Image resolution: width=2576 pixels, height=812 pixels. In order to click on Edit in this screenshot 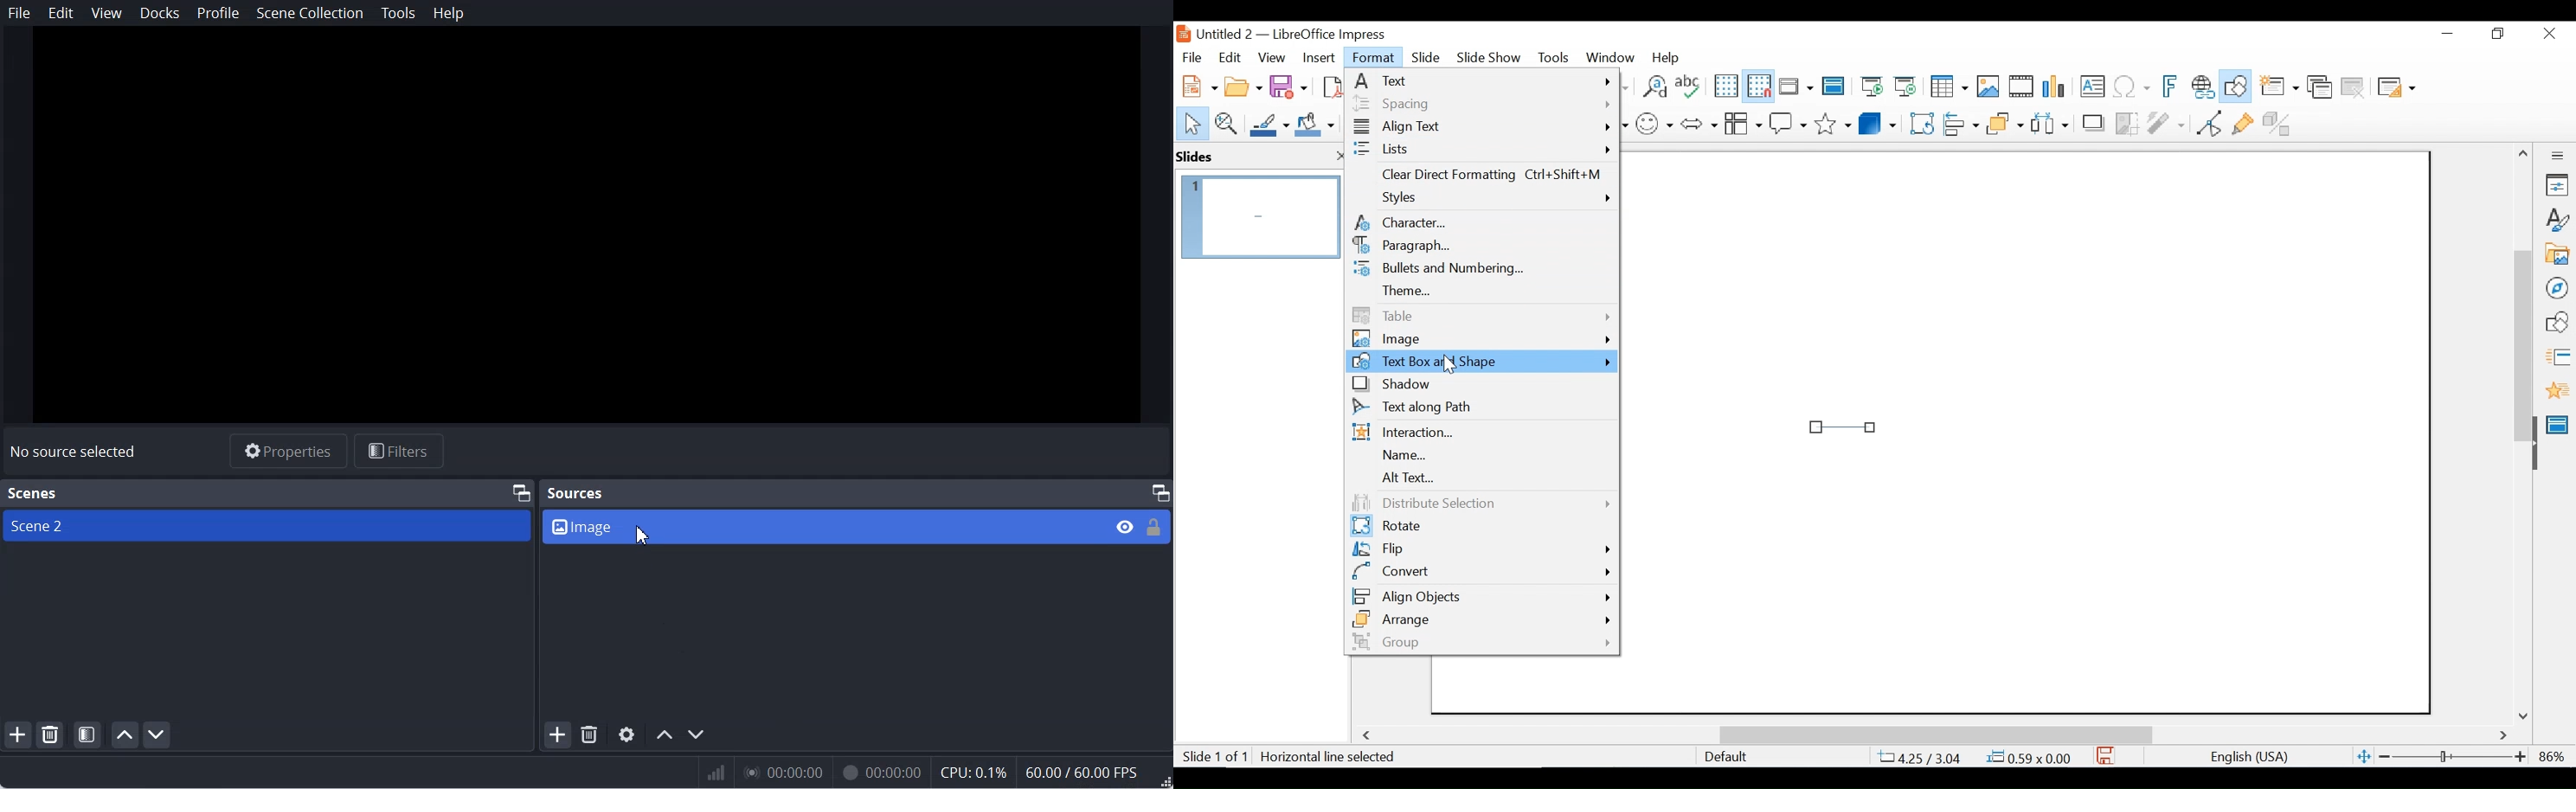, I will do `click(61, 13)`.